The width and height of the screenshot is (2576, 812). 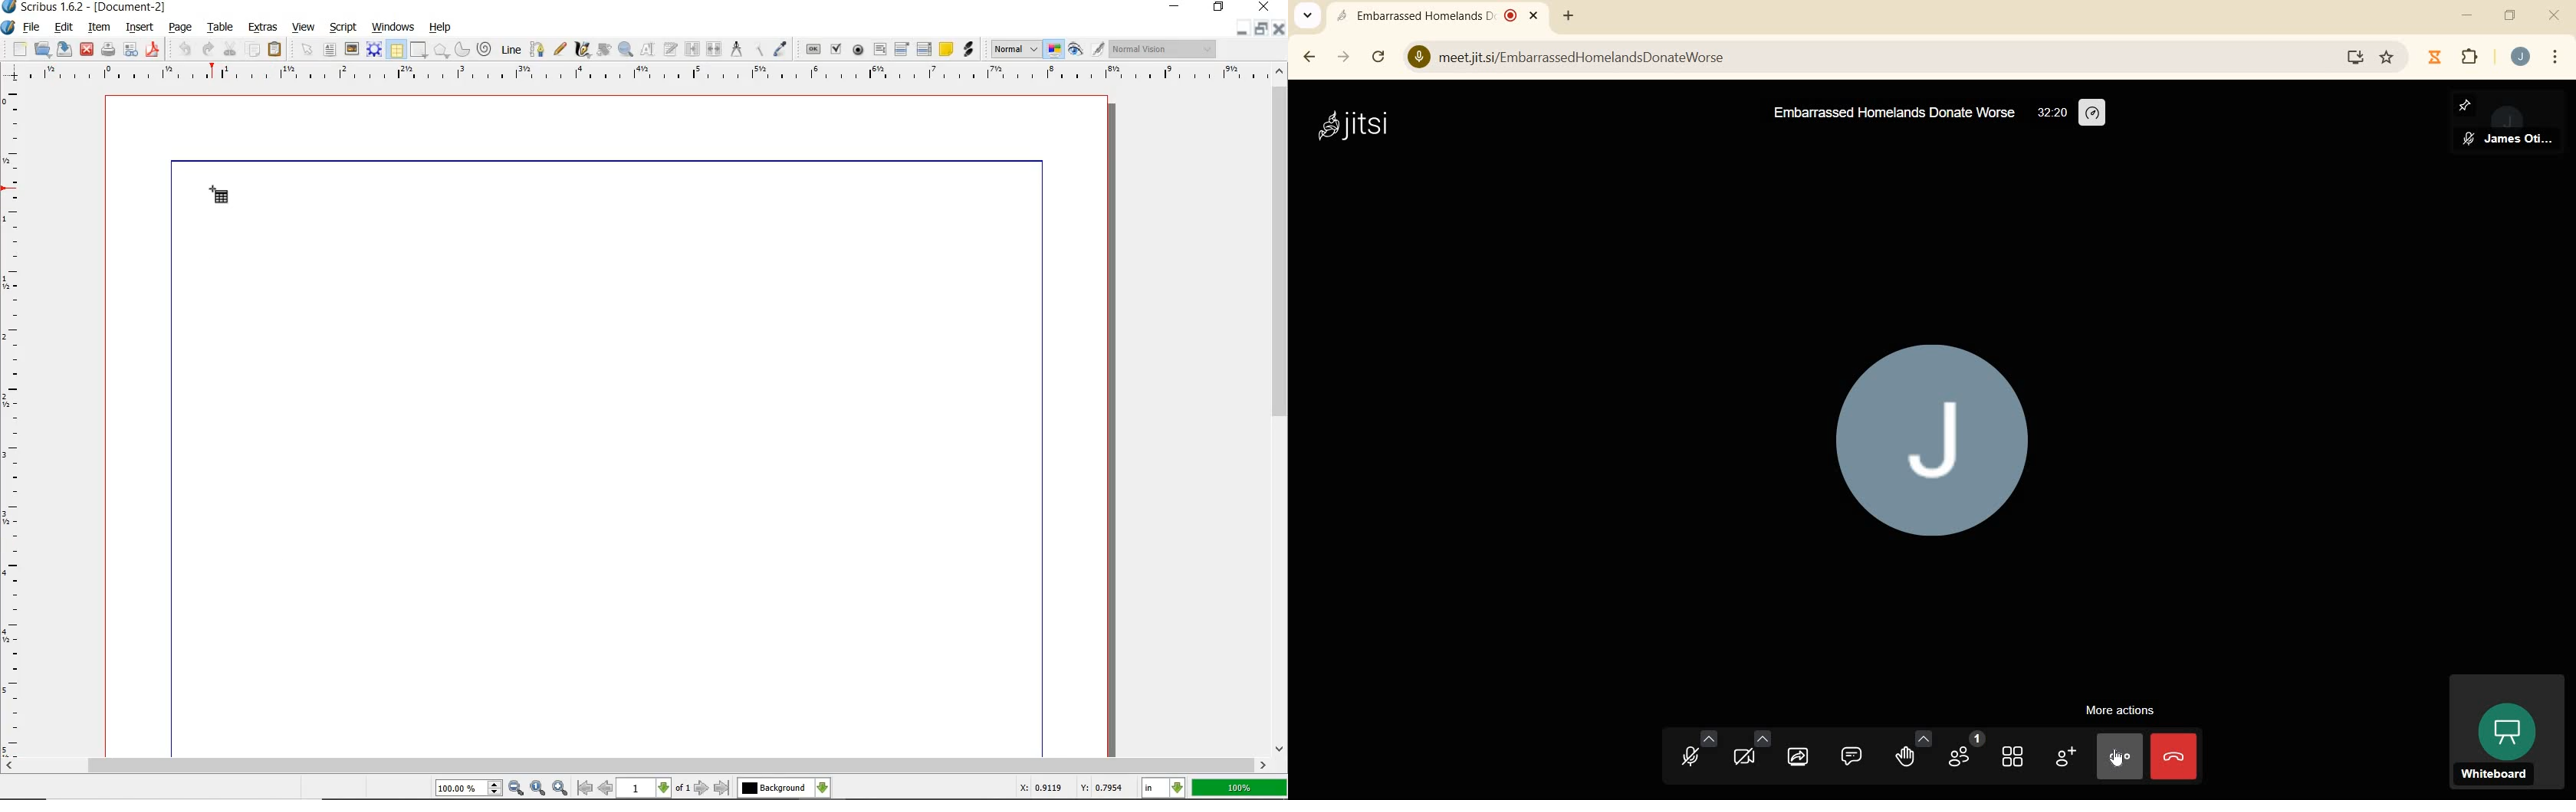 What do you see at coordinates (711, 50) in the screenshot?
I see `unlink text frame` at bounding box center [711, 50].